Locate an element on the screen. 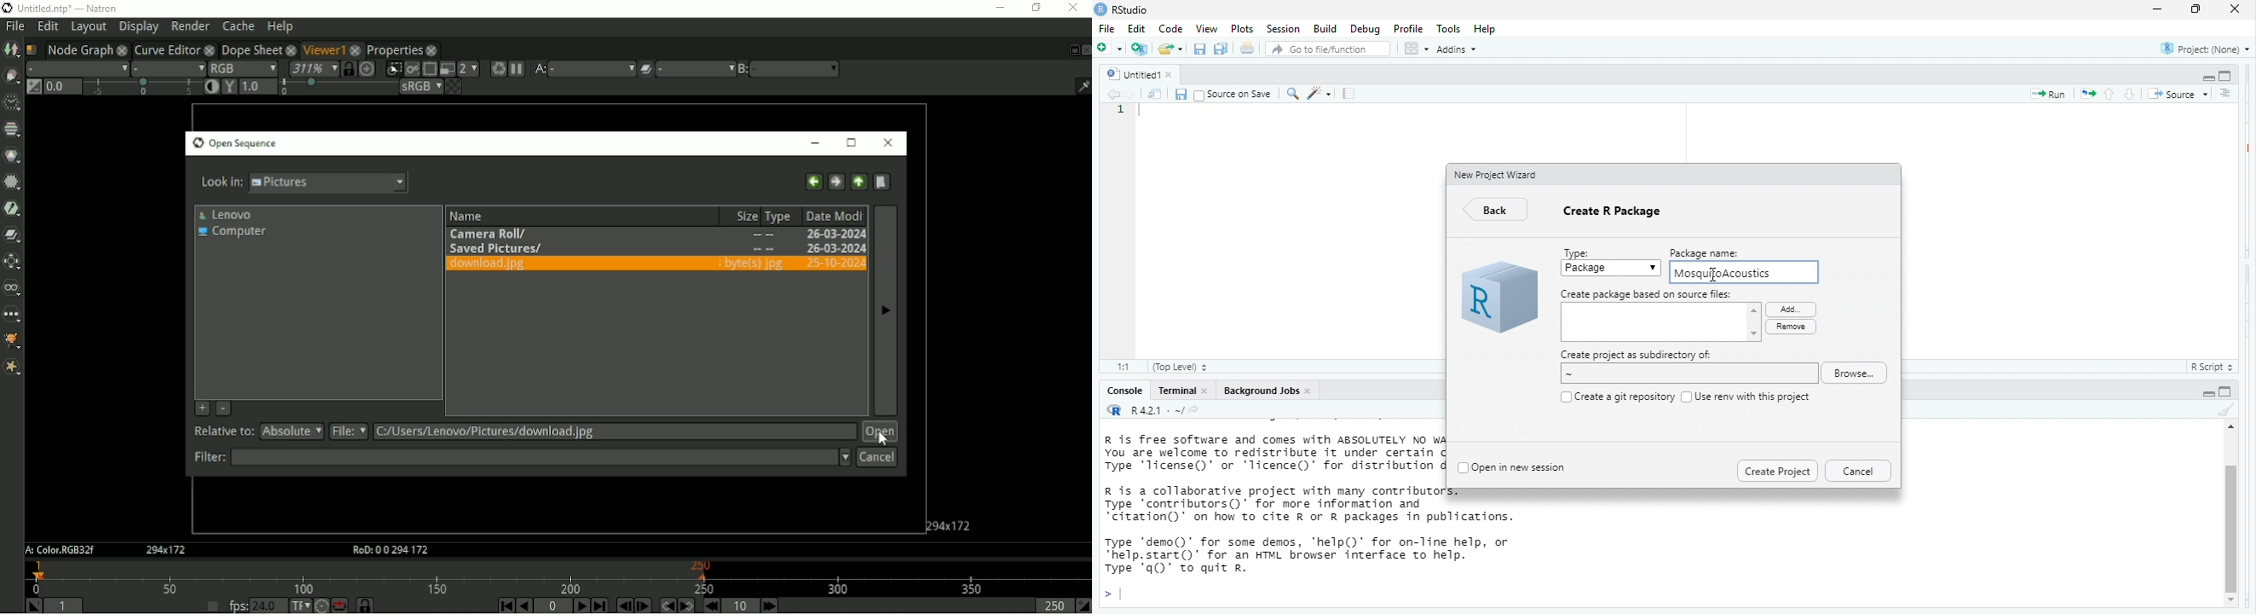 This screenshot has height=616, width=2268. Create a git repository is located at coordinates (1624, 396).